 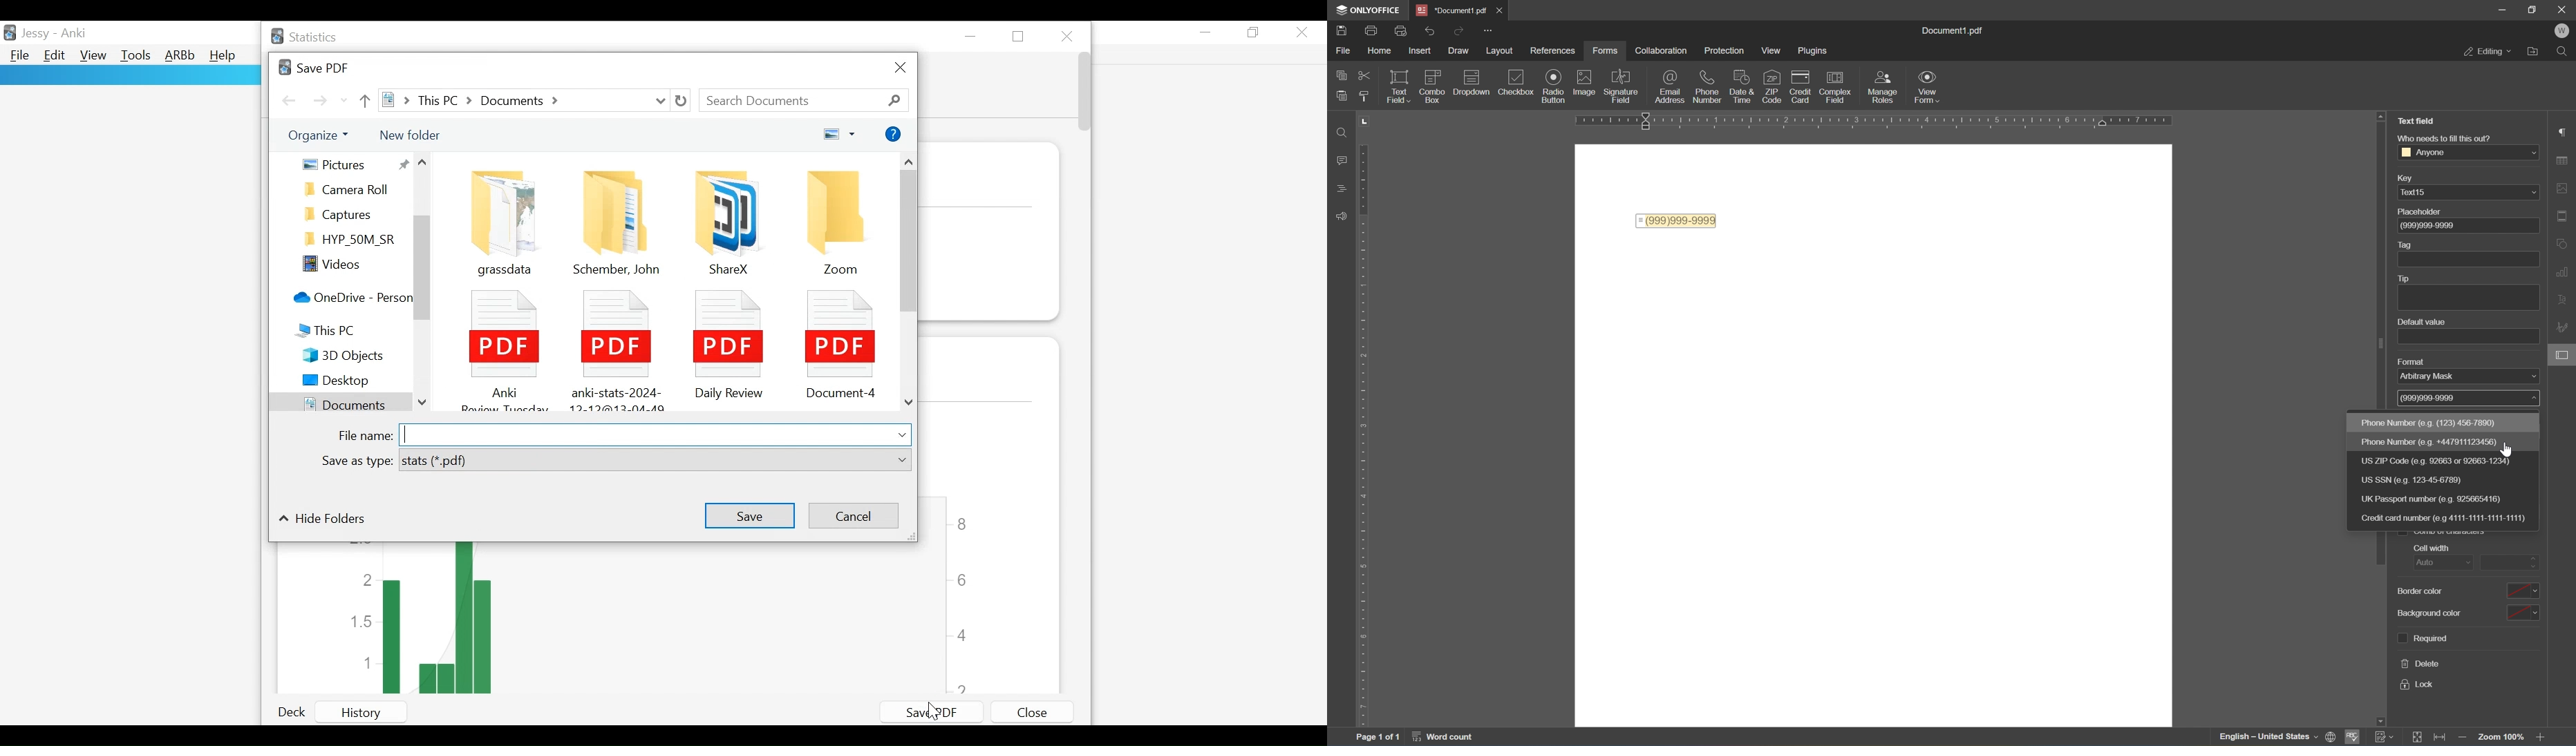 I want to click on PDF, so click(x=840, y=341).